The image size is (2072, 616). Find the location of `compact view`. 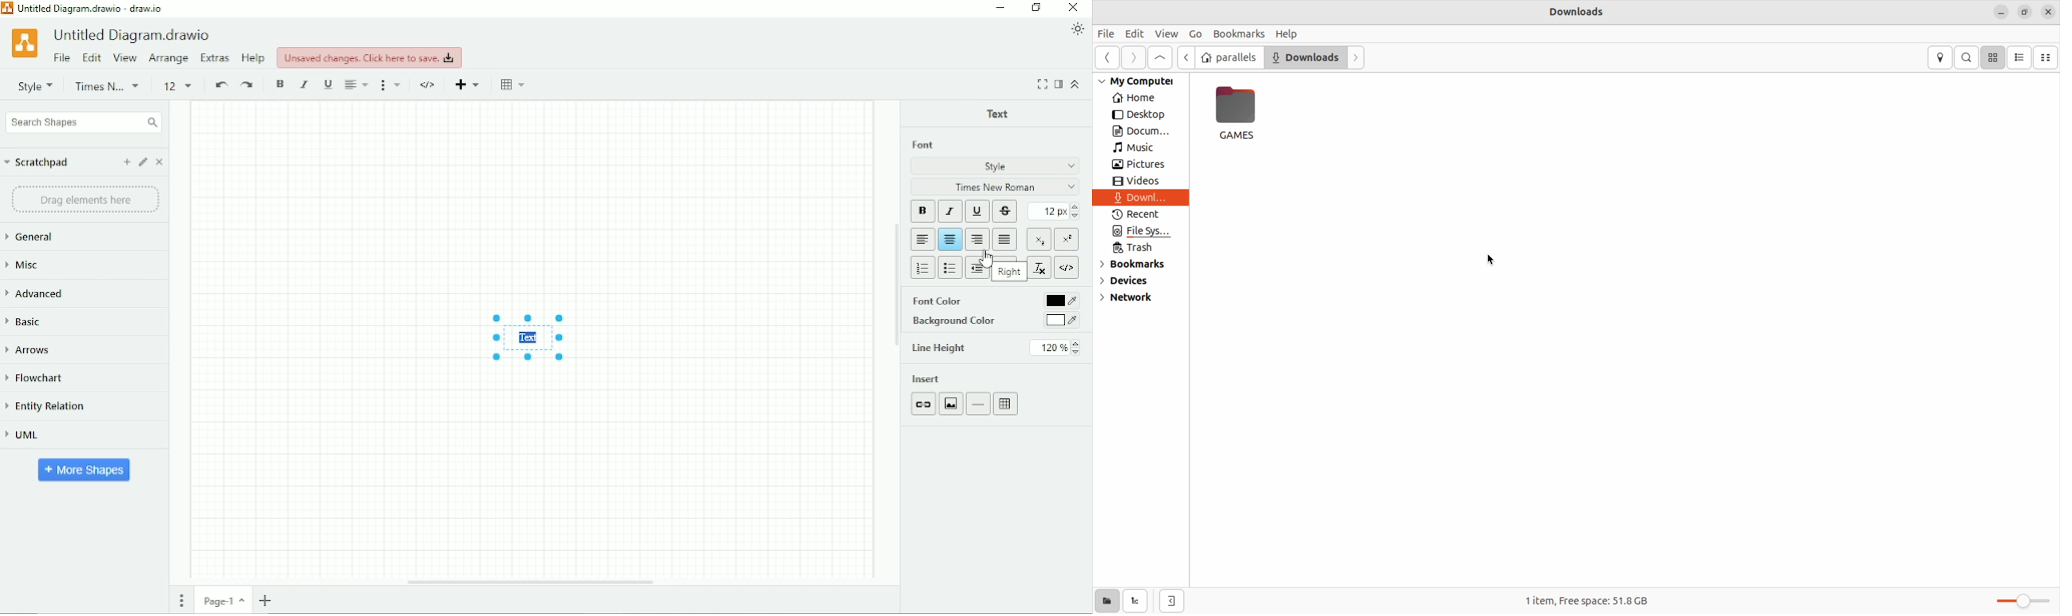

compact view is located at coordinates (2047, 56).